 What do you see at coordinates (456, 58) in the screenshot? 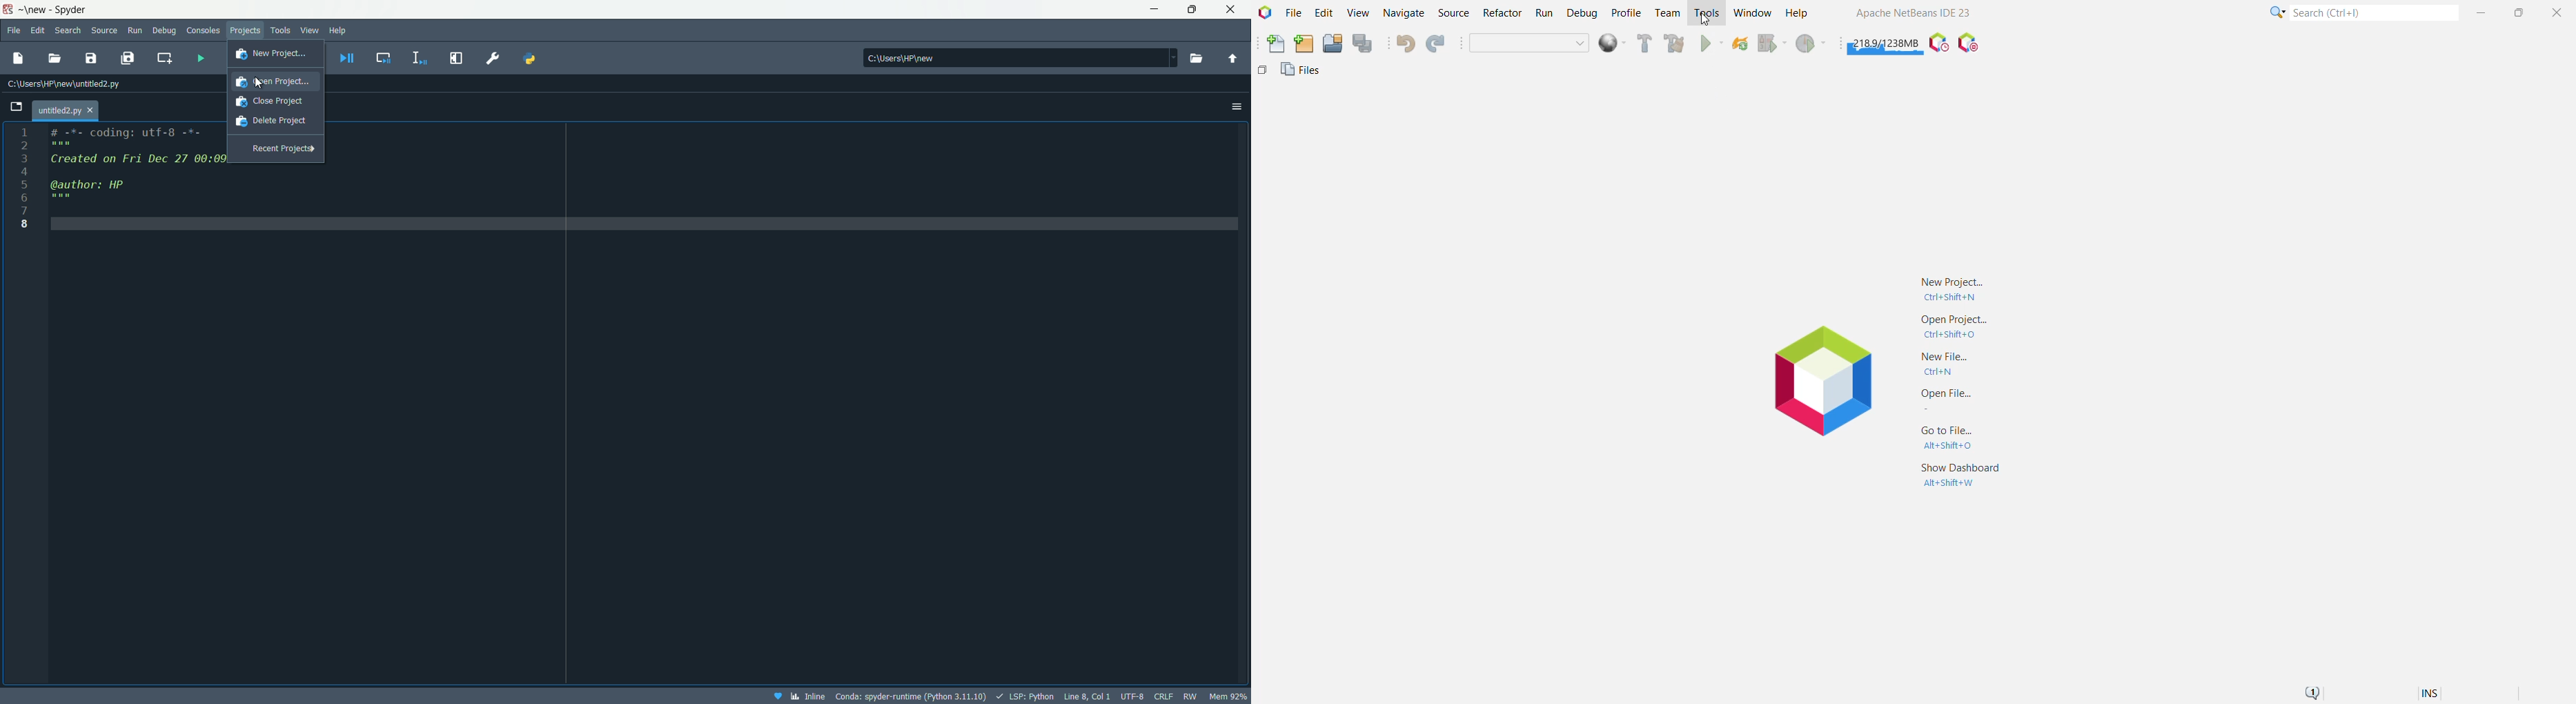
I see `Maximize current pane (Ctrl + Alt + Shift + M)` at bounding box center [456, 58].